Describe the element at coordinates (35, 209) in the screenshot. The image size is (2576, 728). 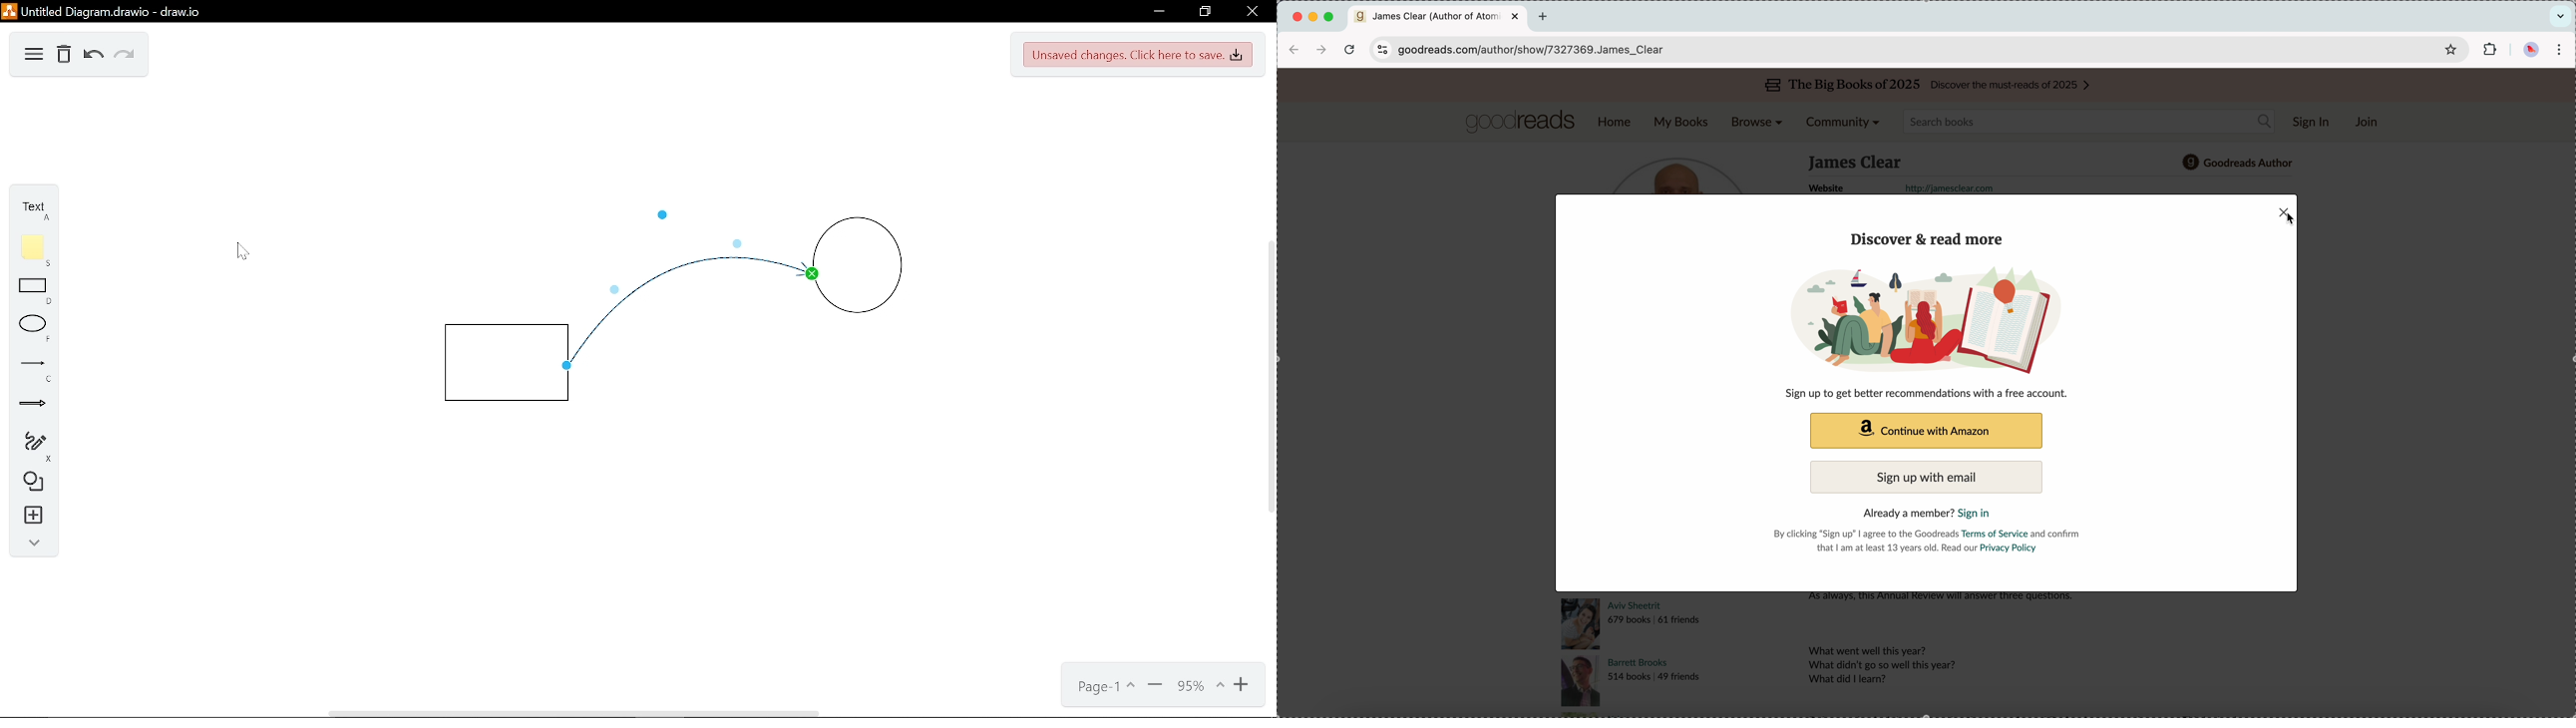
I see `Text` at that location.